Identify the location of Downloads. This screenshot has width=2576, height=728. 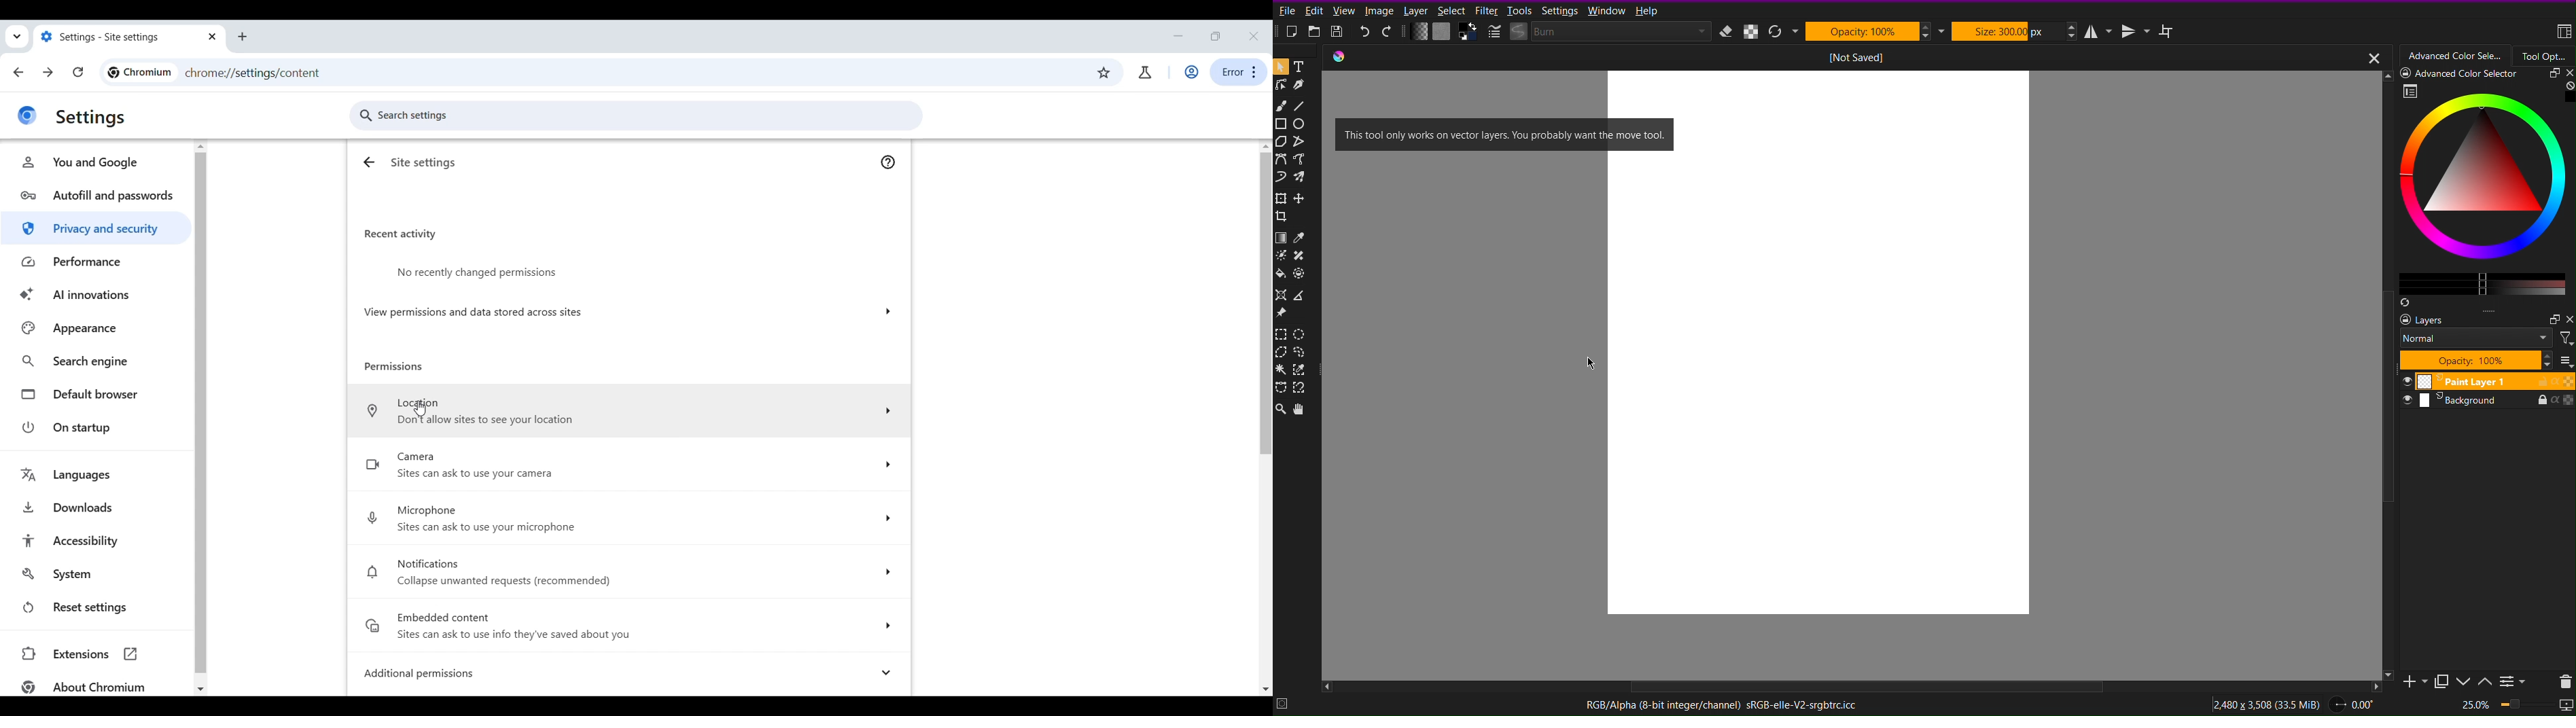
(95, 507).